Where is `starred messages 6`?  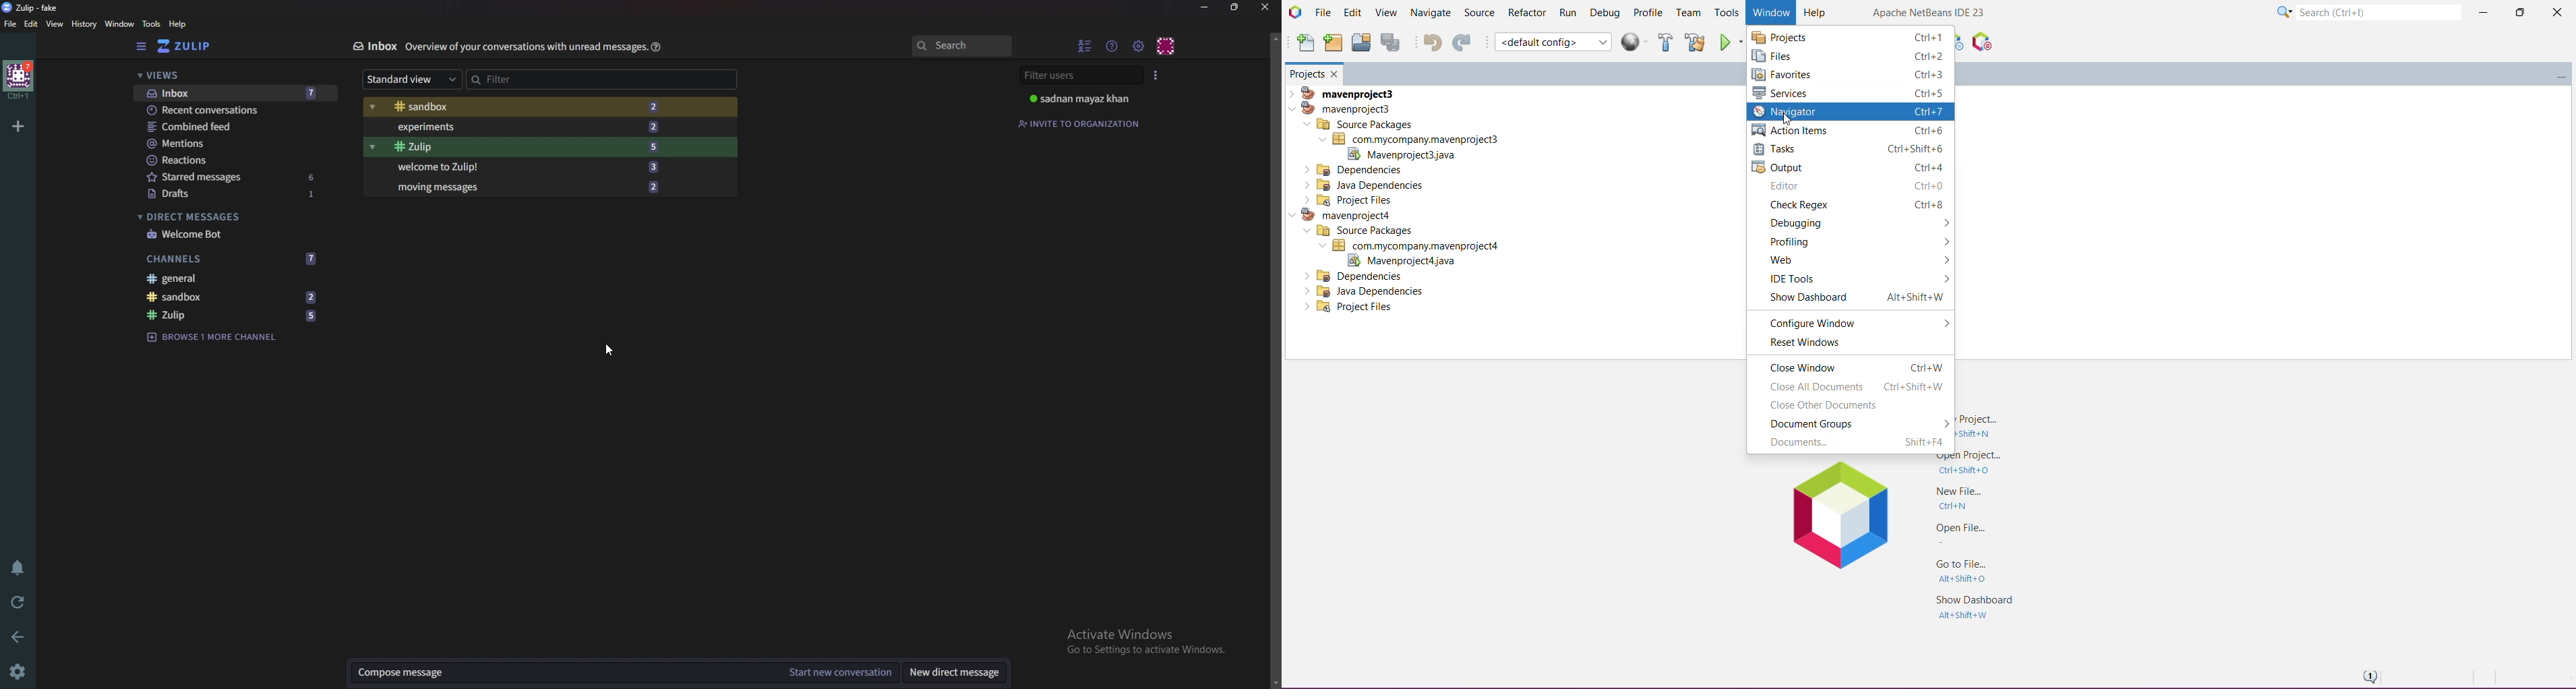 starred messages 6 is located at coordinates (233, 177).